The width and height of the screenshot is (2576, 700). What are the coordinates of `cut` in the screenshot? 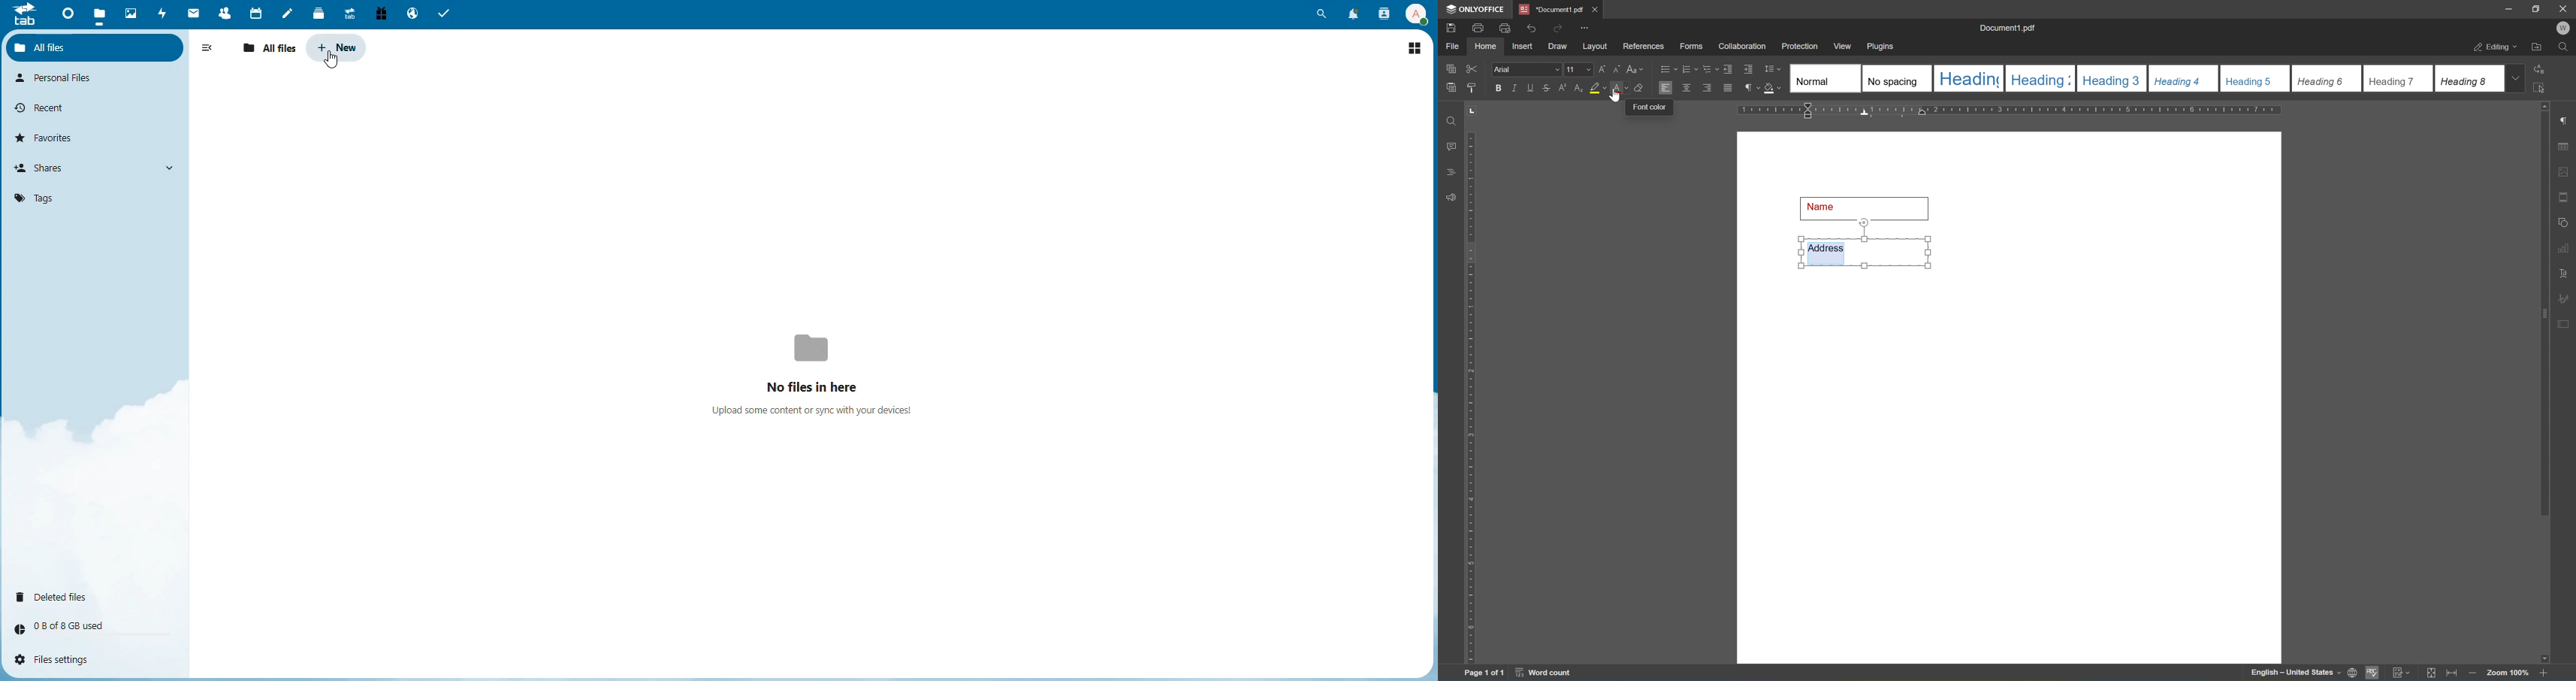 It's located at (1474, 68).